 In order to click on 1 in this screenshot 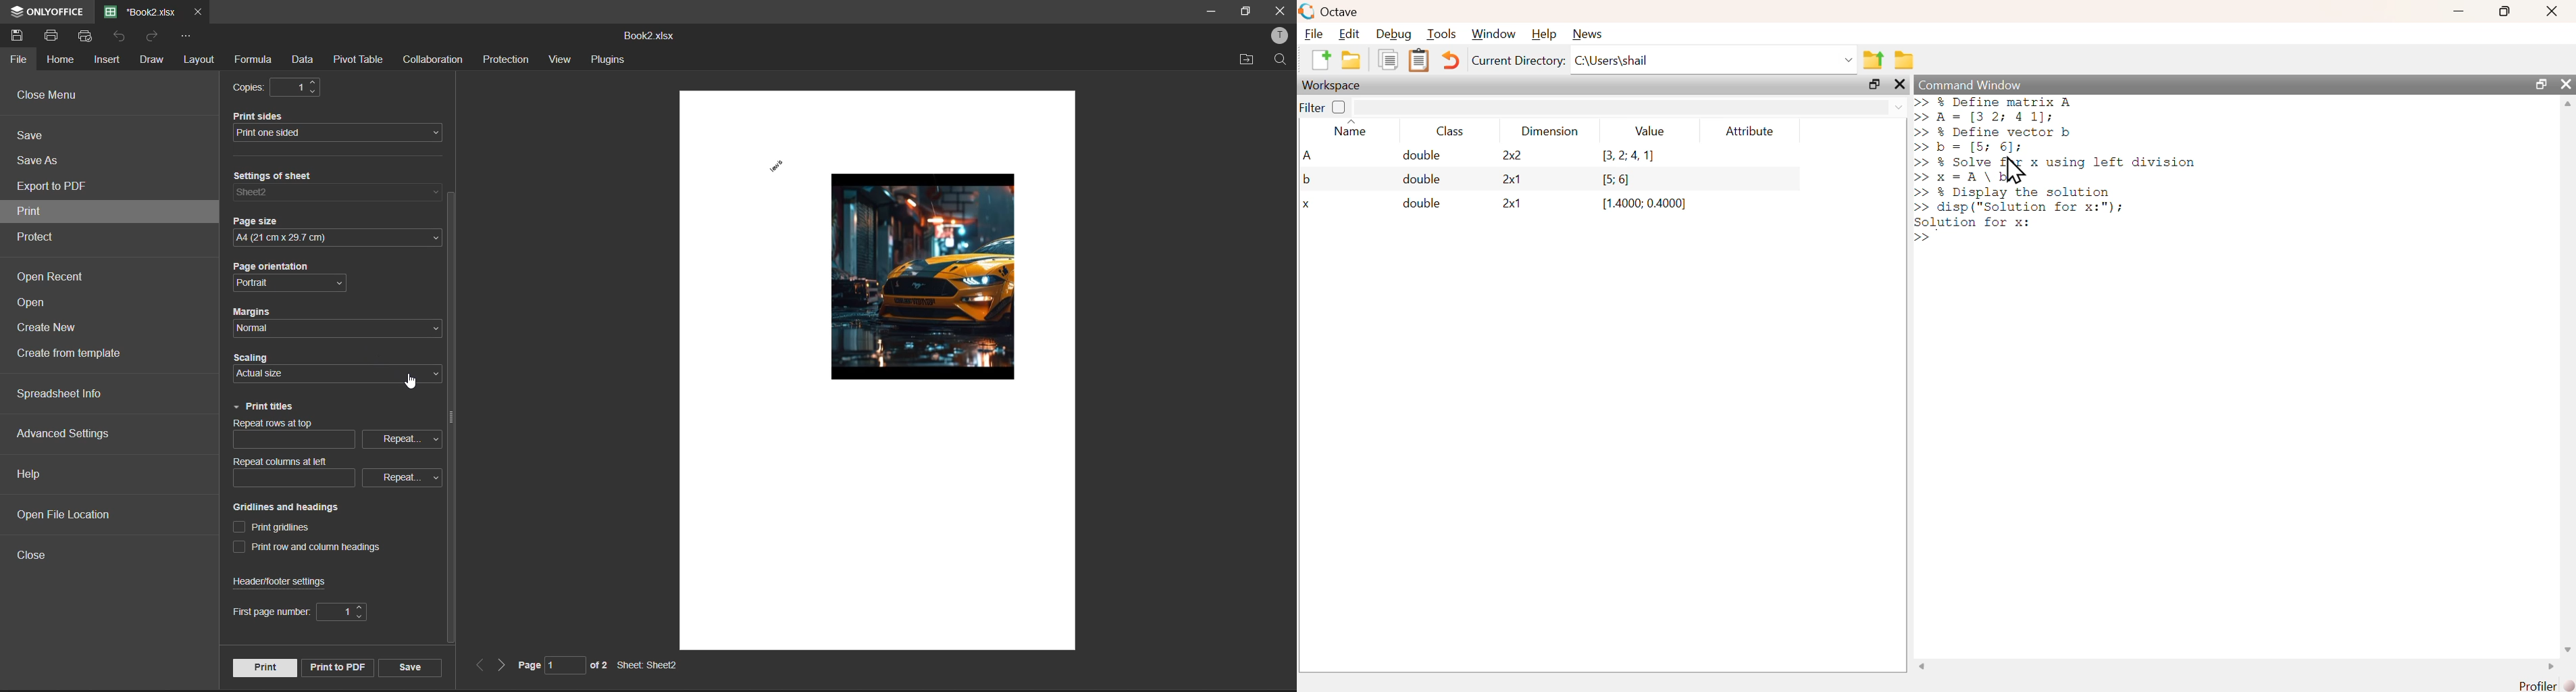, I will do `click(340, 613)`.